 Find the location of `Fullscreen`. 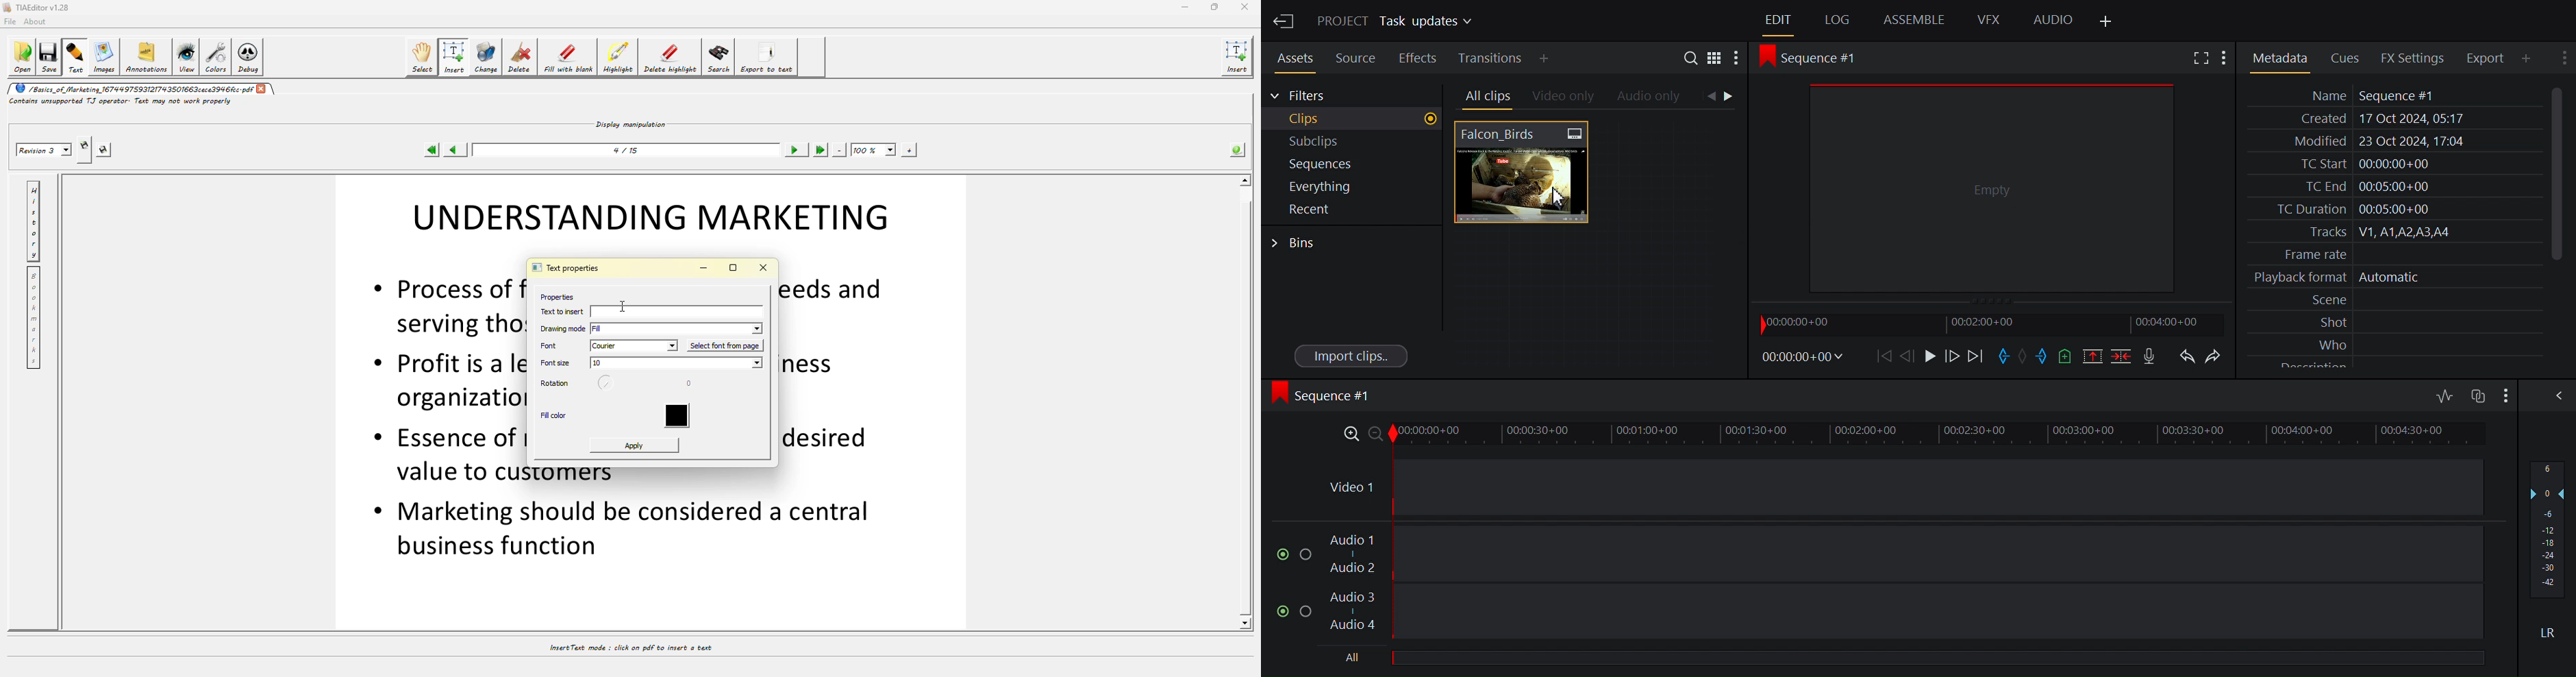

Fullscreen is located at coordinates (2201, 58).